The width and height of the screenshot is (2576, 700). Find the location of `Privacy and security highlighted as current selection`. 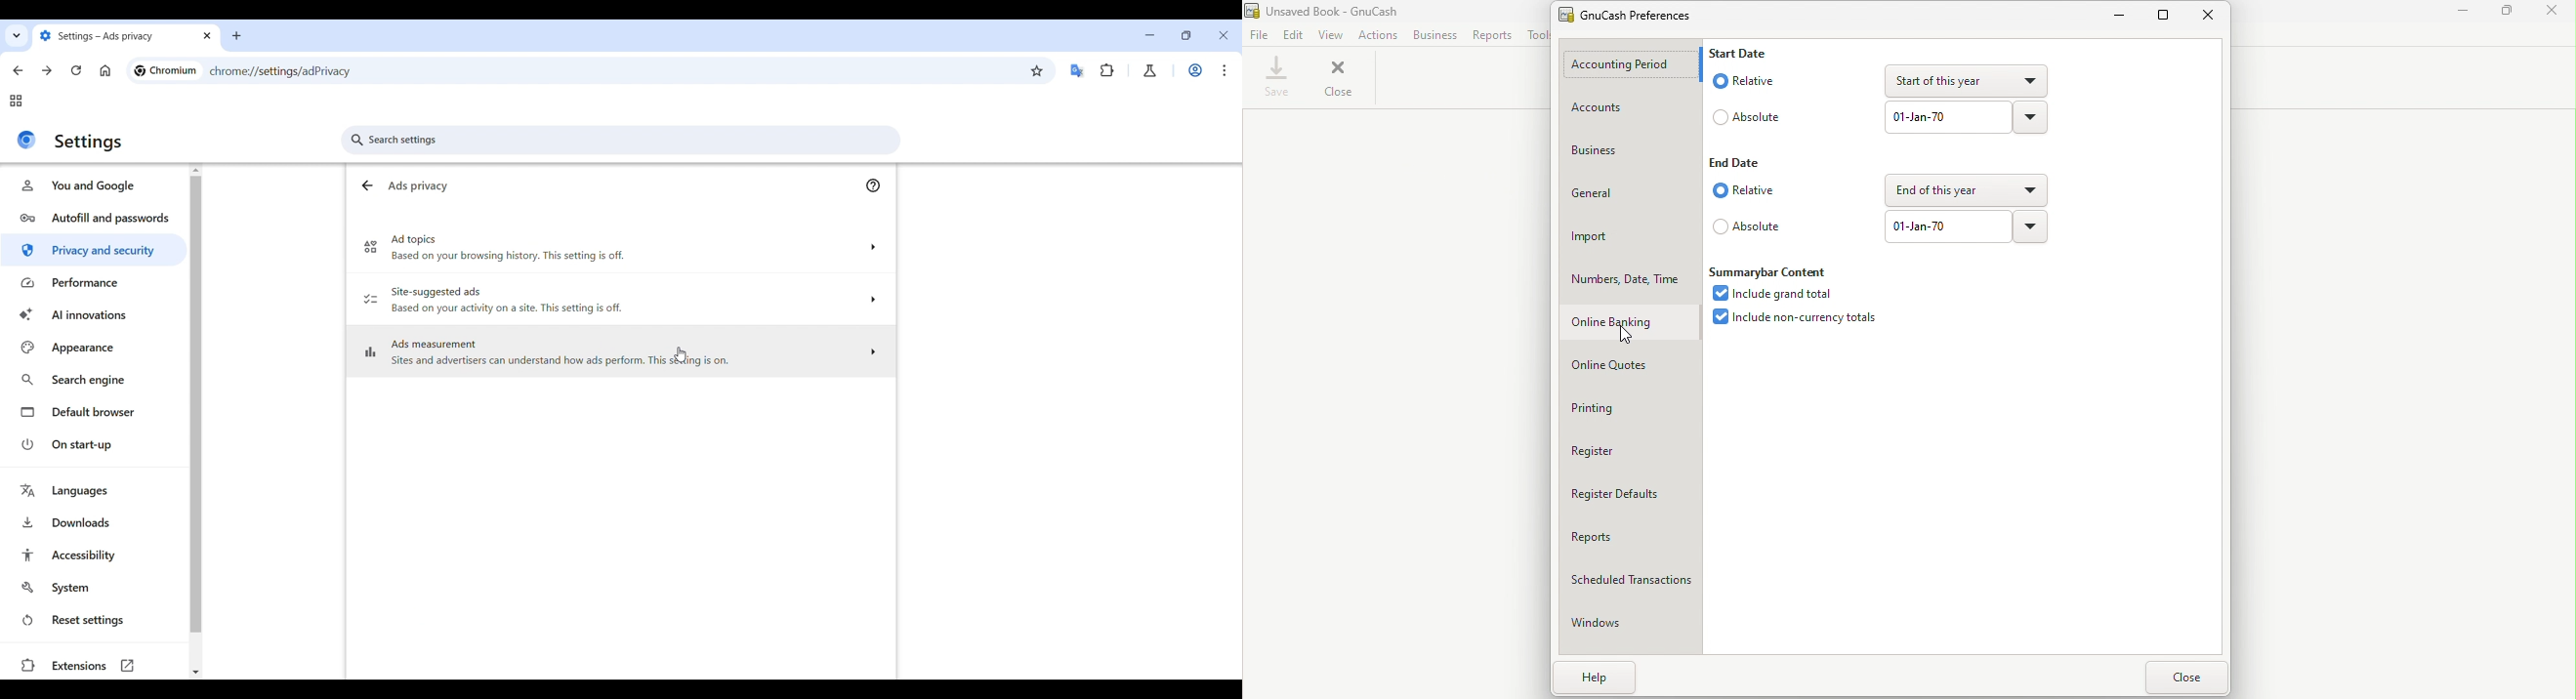

Privacy and security highlighted as current selection is located at coordinates (95, 250).